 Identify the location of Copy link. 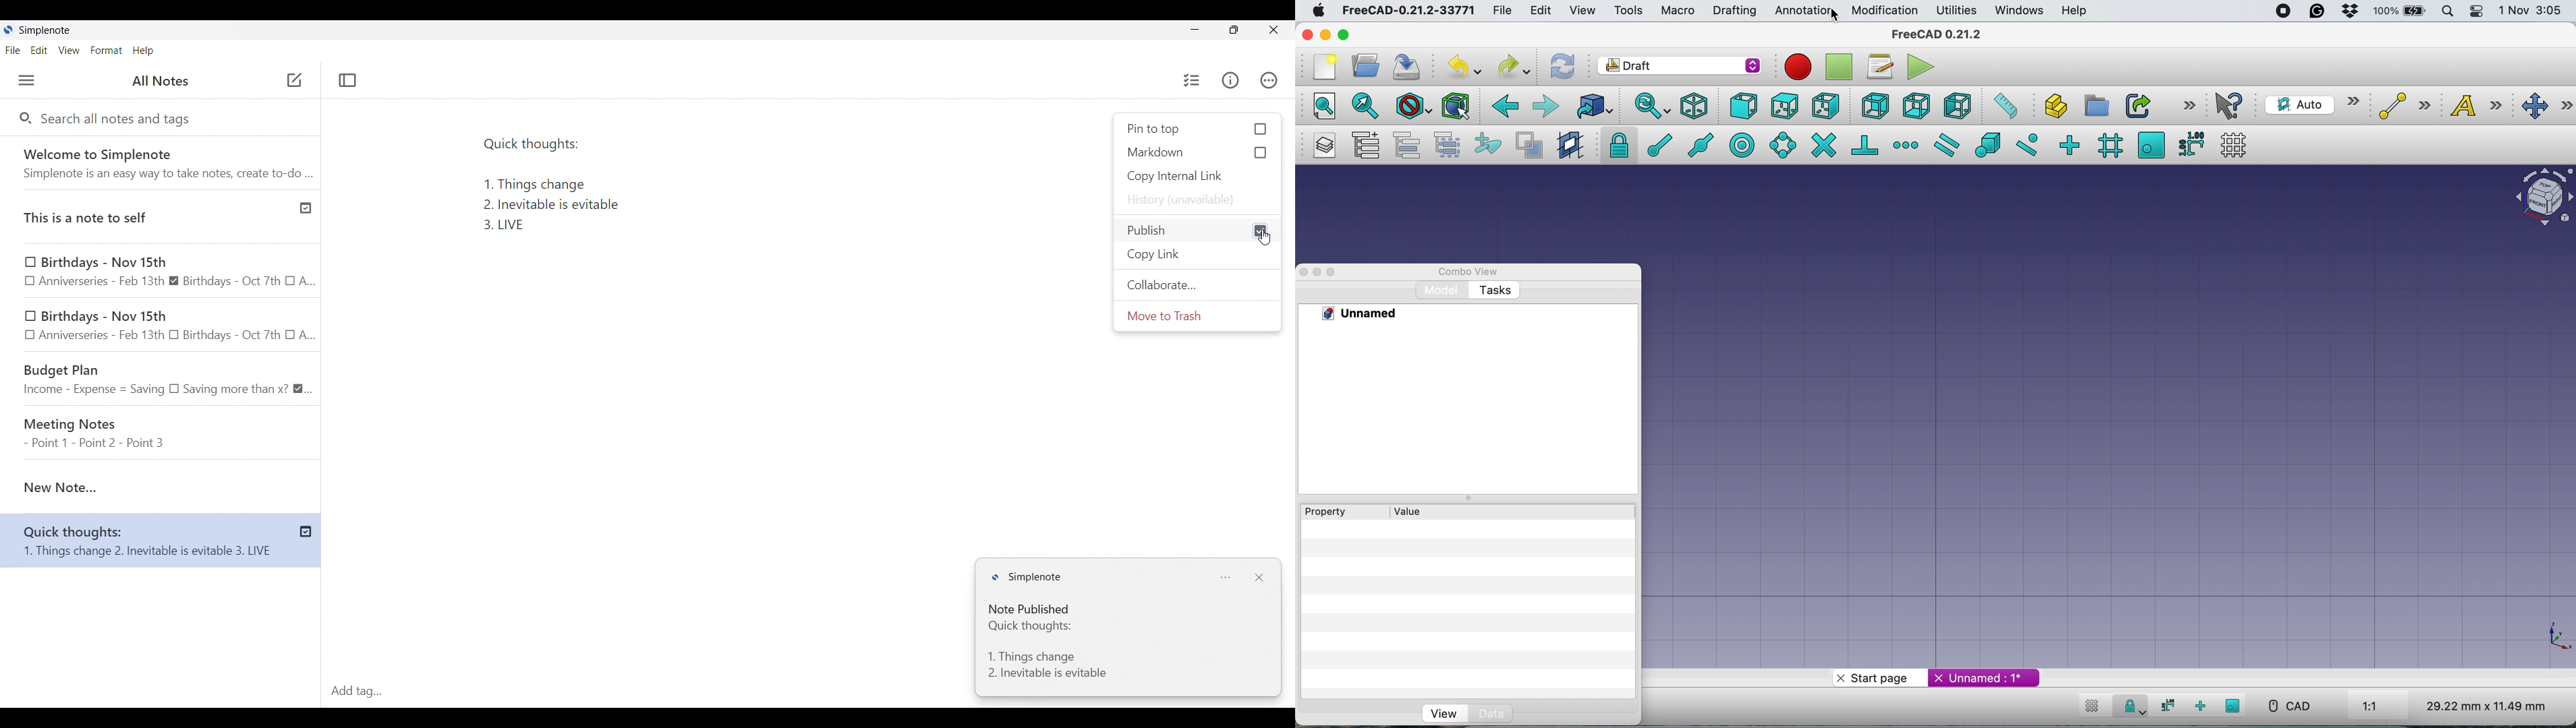
(1197, 255).